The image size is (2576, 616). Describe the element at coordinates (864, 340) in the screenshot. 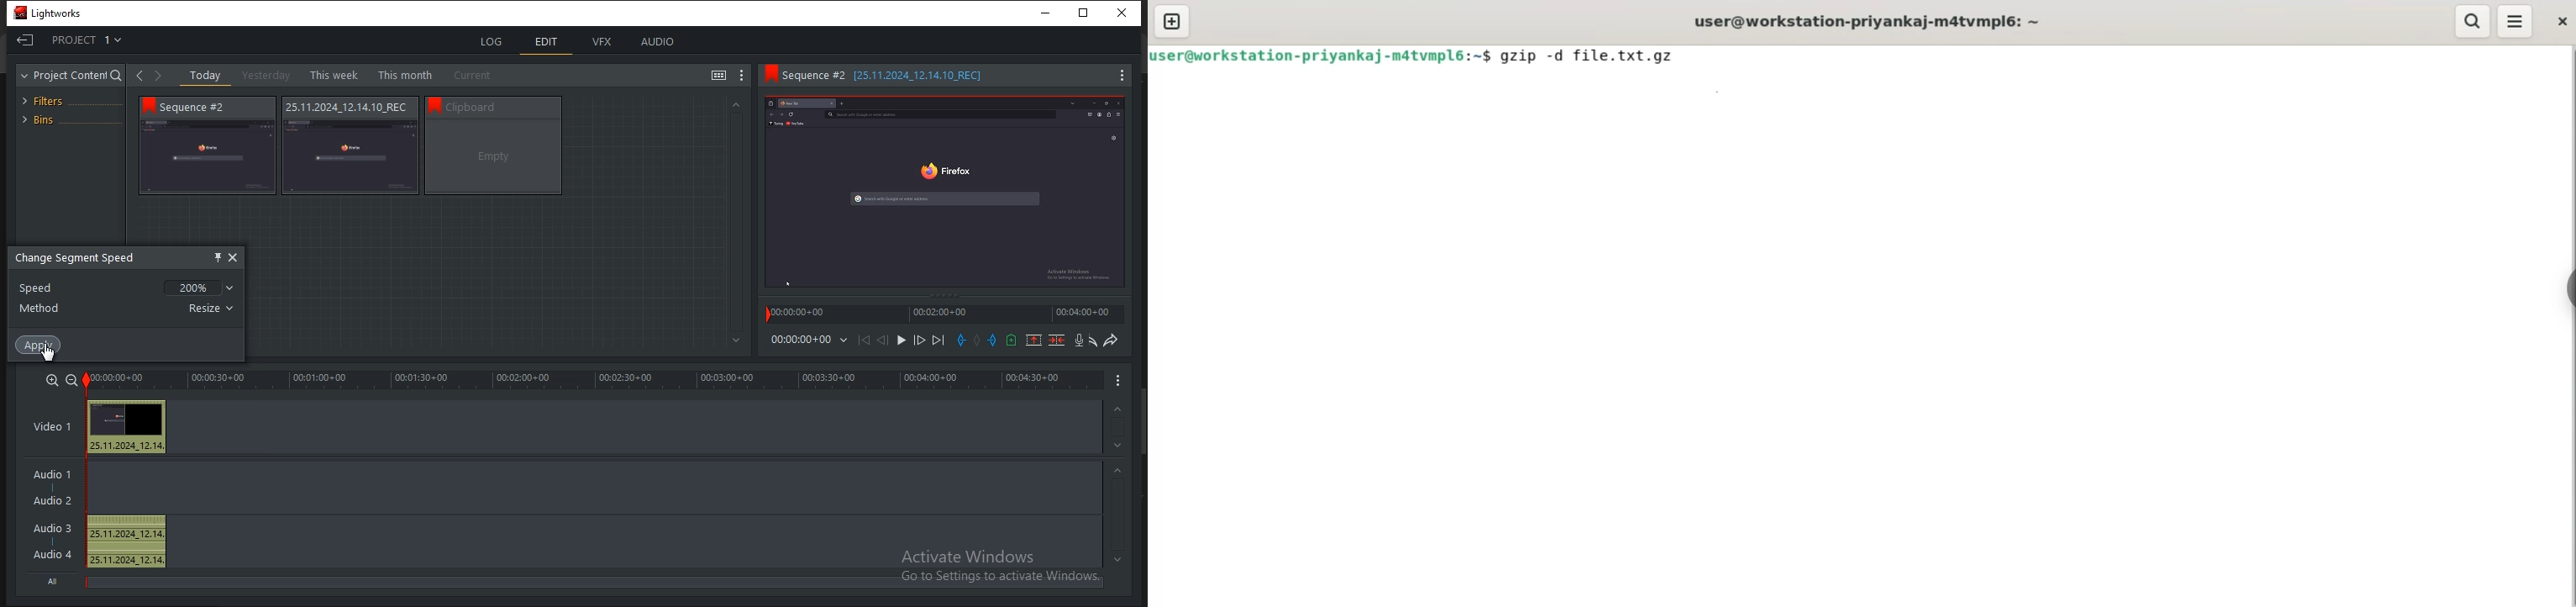

I see `move backward` at that location.